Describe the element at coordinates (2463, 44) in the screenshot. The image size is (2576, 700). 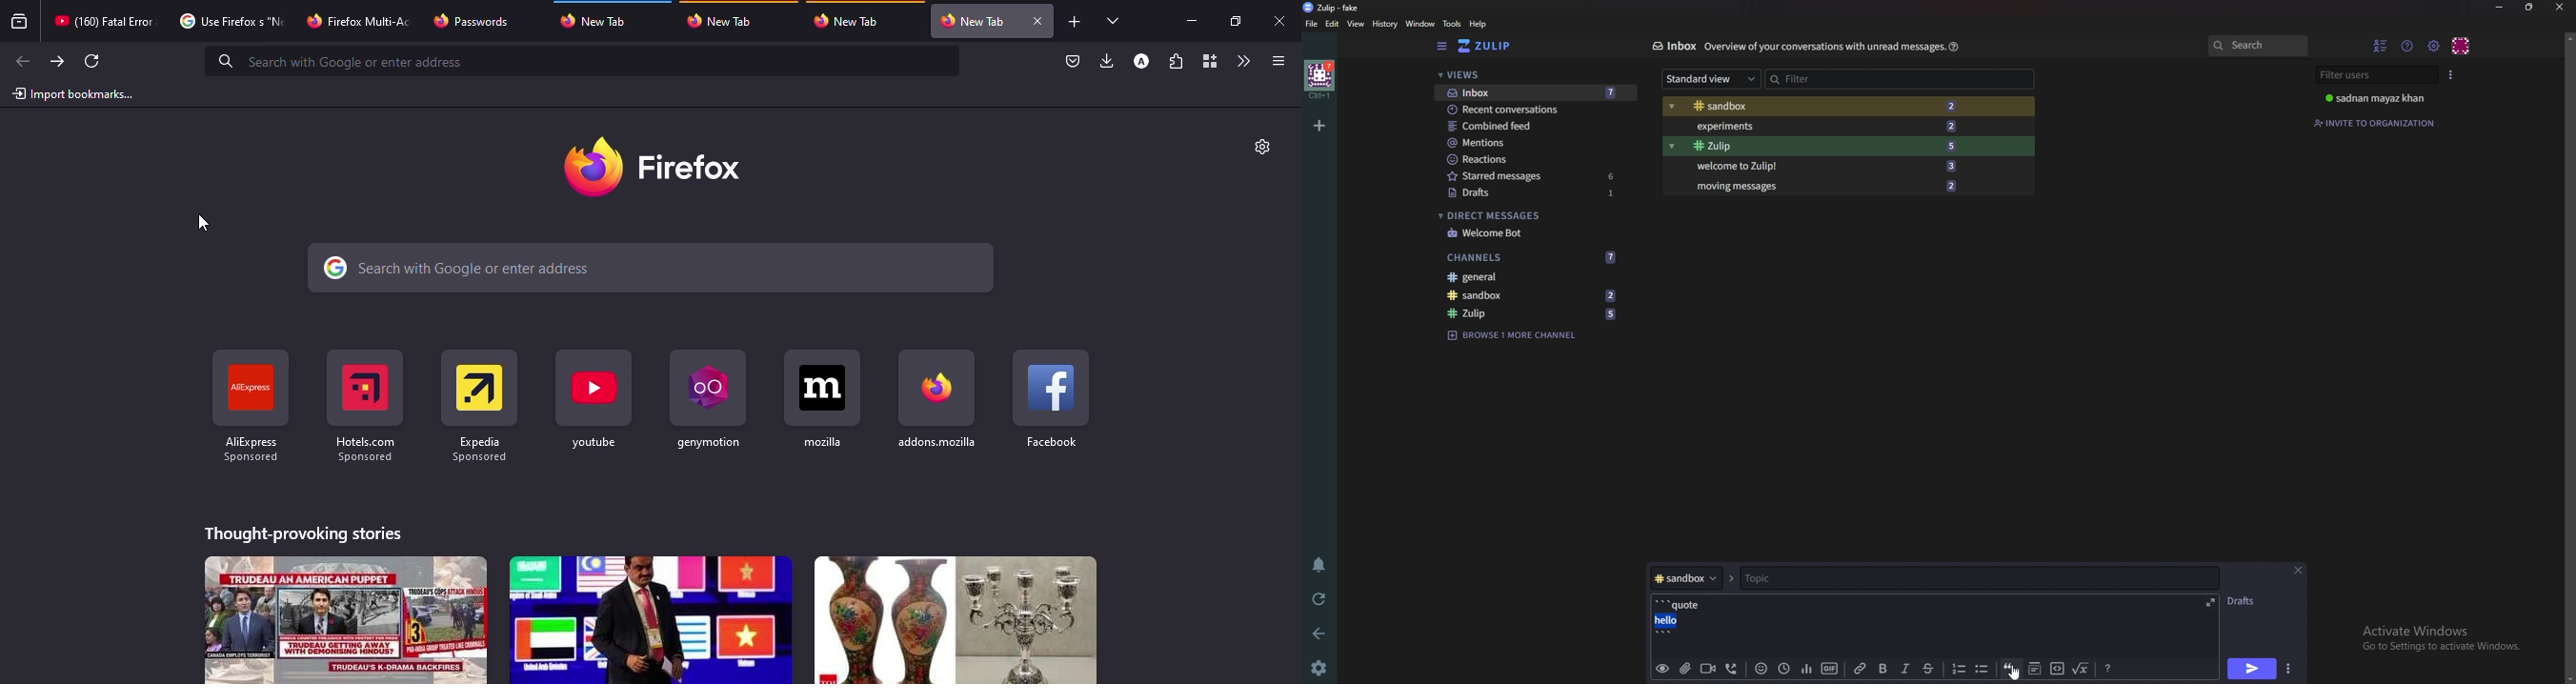
I see `Personal menu` at that location.